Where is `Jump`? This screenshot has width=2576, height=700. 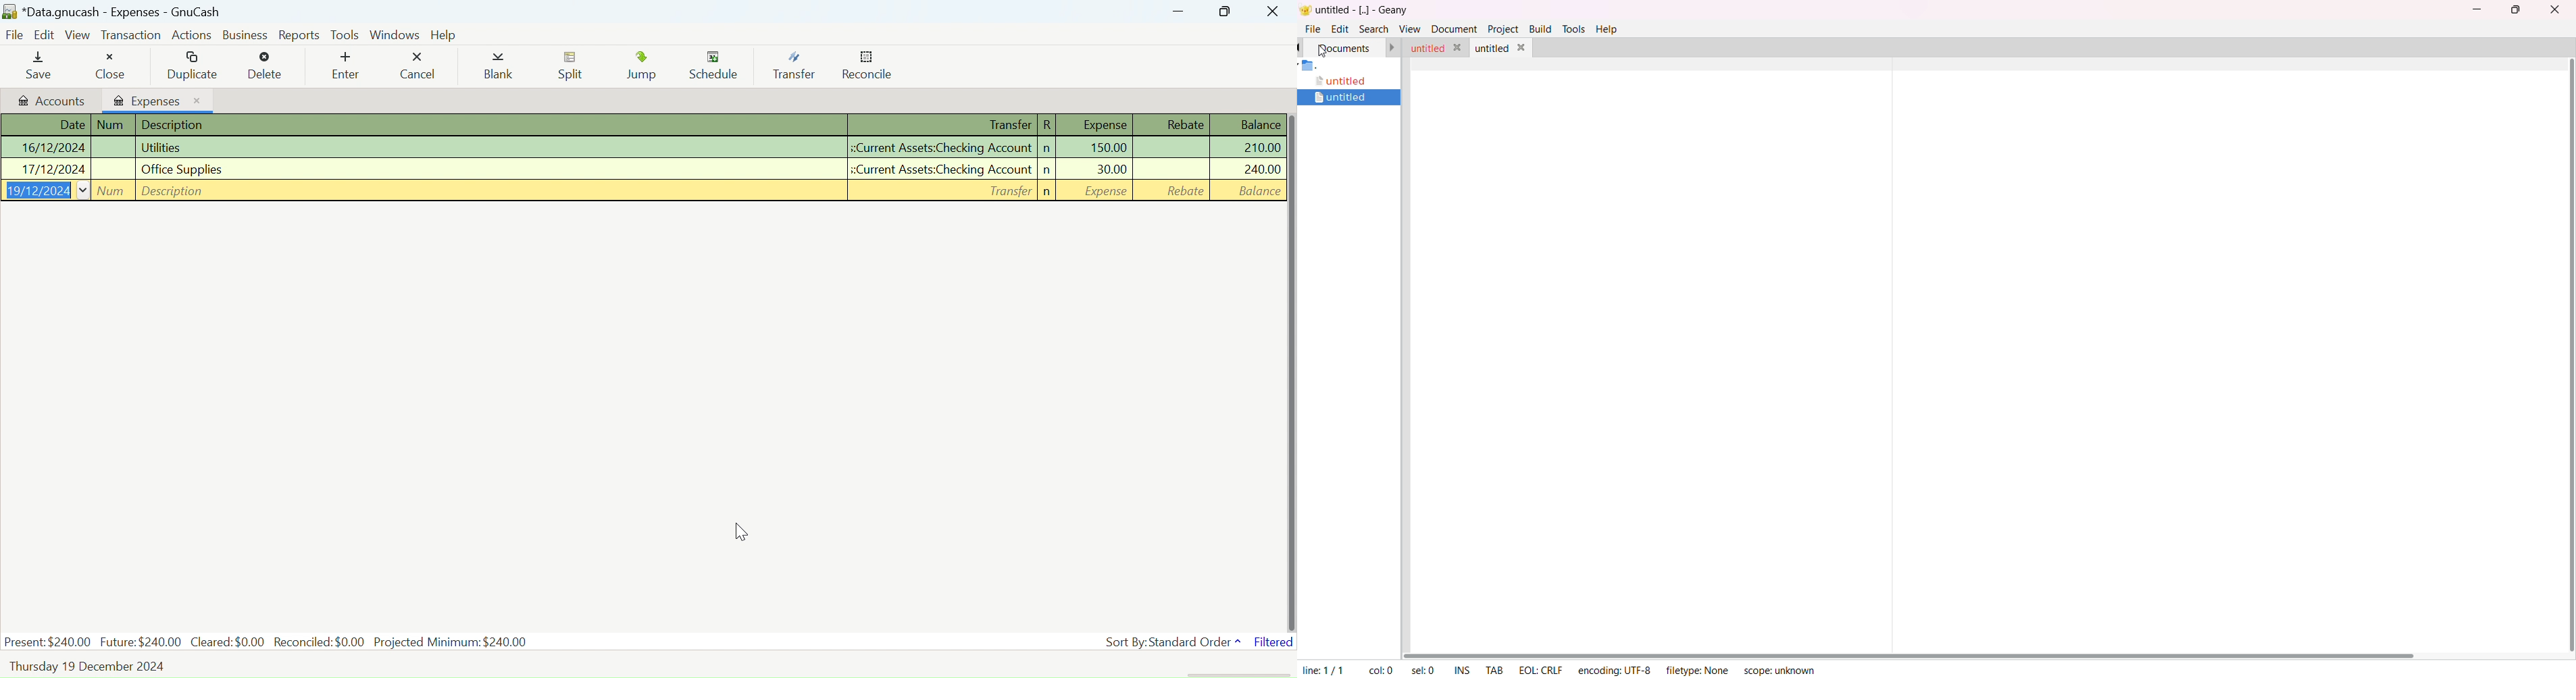 Jump is located at coordinates (645, 68).